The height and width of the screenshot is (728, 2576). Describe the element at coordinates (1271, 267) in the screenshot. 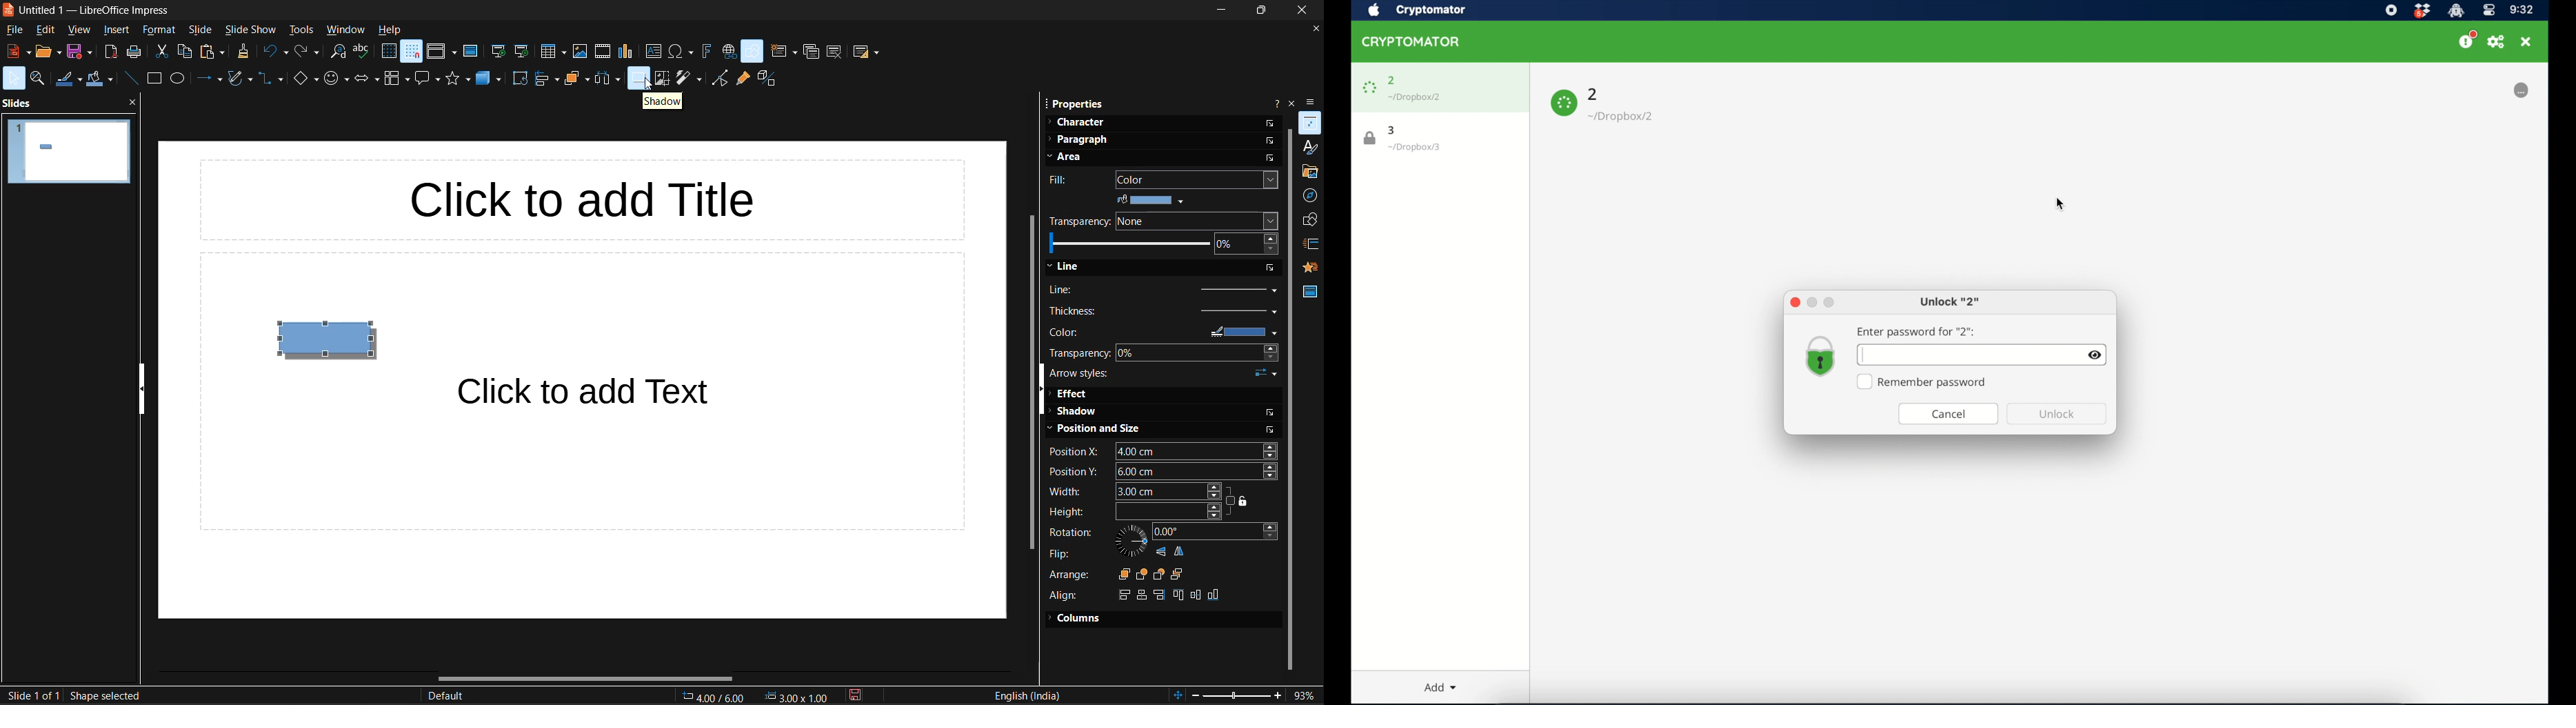

I see `more options` at that location.